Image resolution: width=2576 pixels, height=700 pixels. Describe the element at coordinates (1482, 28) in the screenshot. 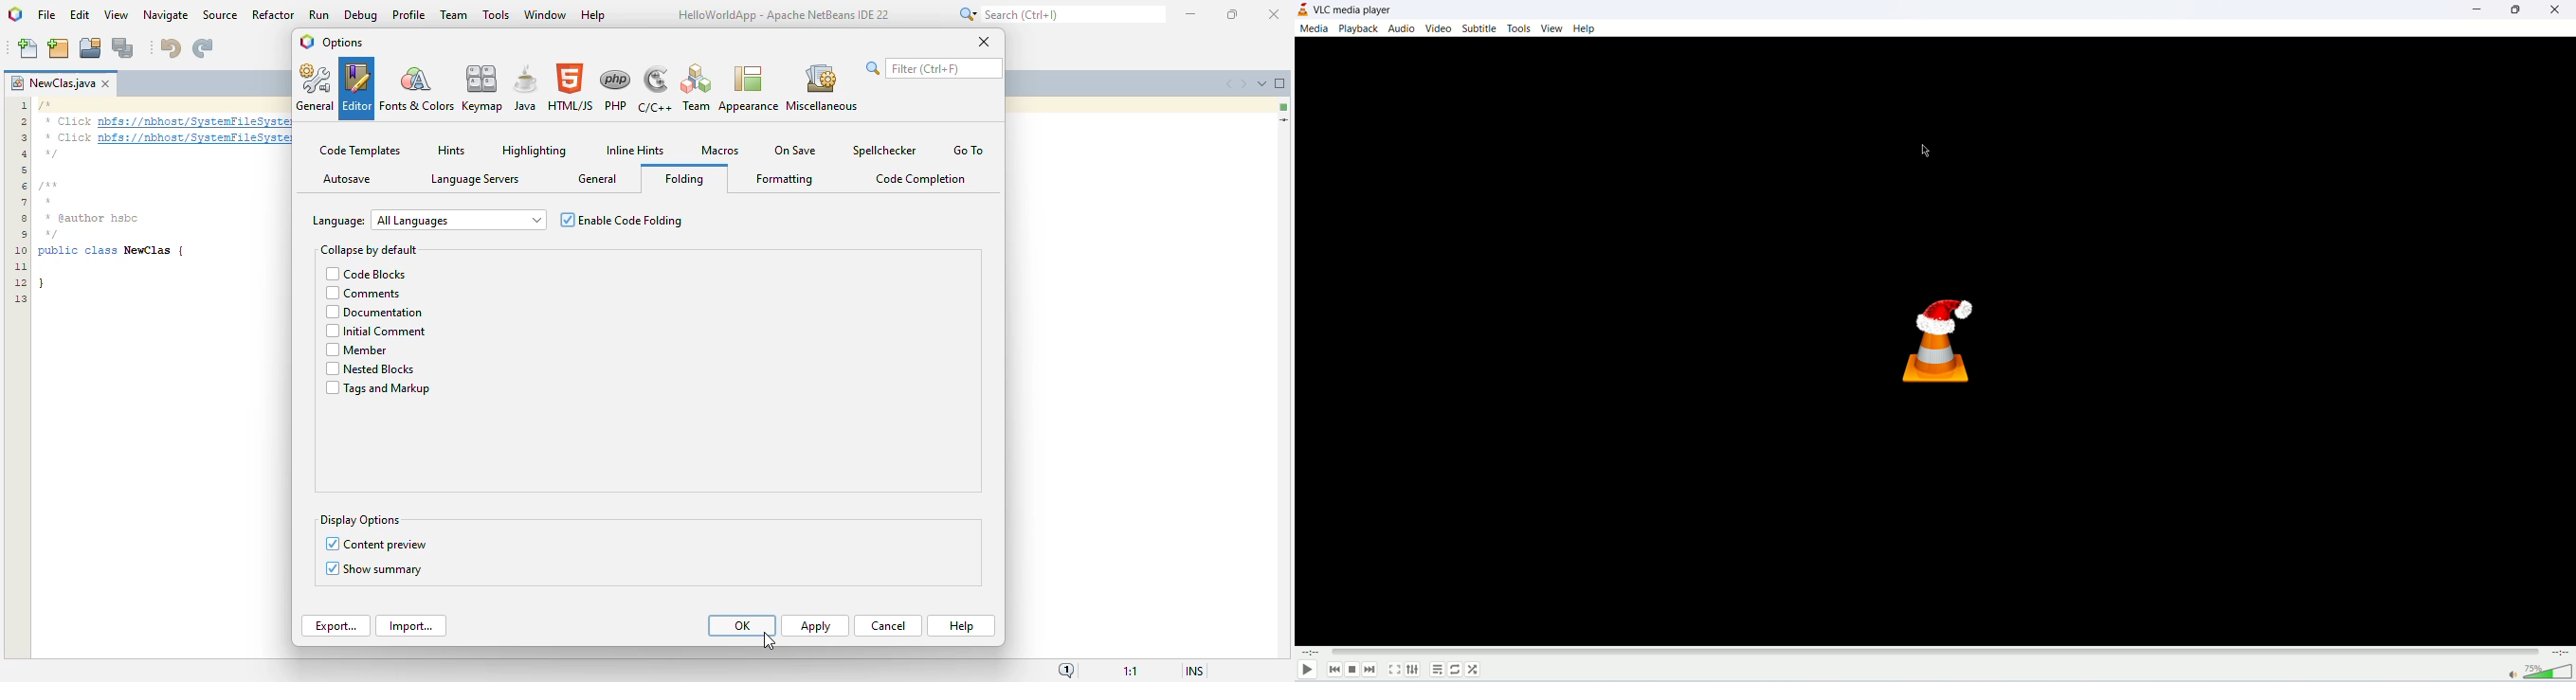

I see `subtitle` at that location.